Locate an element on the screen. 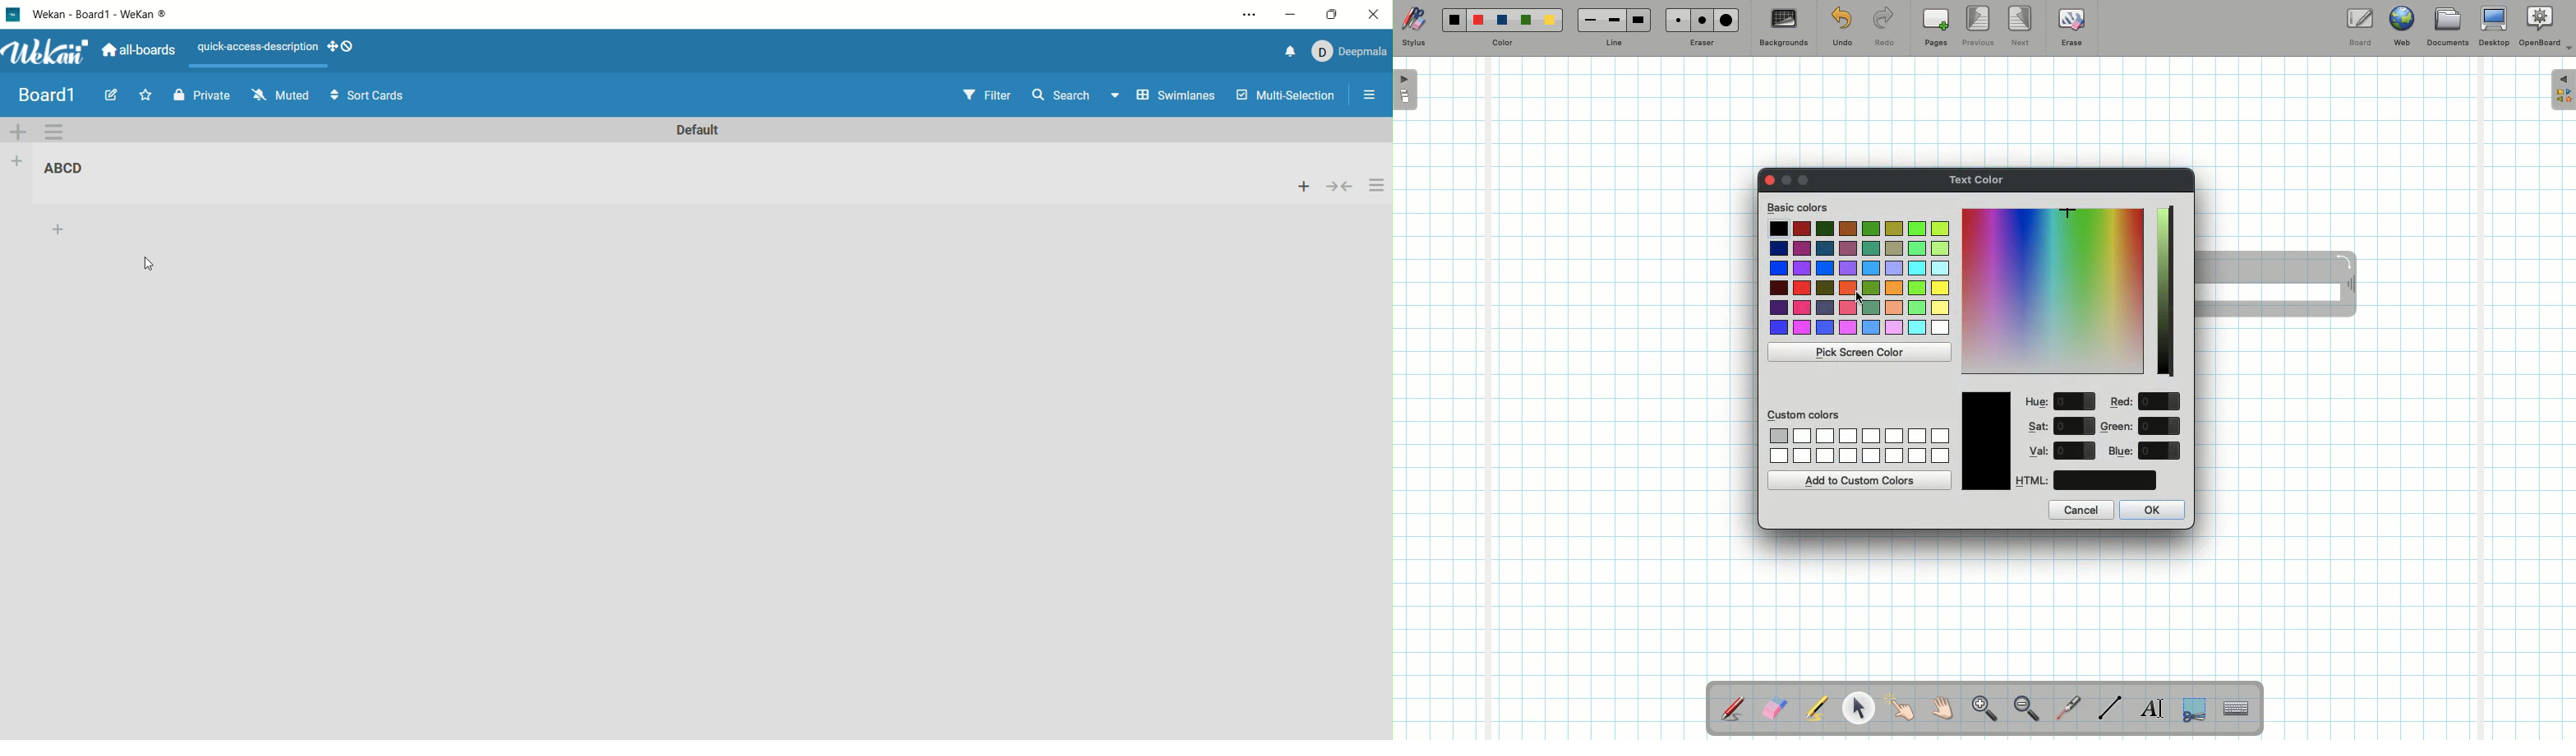 This screenshot has height=756, width=2576. edit is located at coordinates (108, 96).